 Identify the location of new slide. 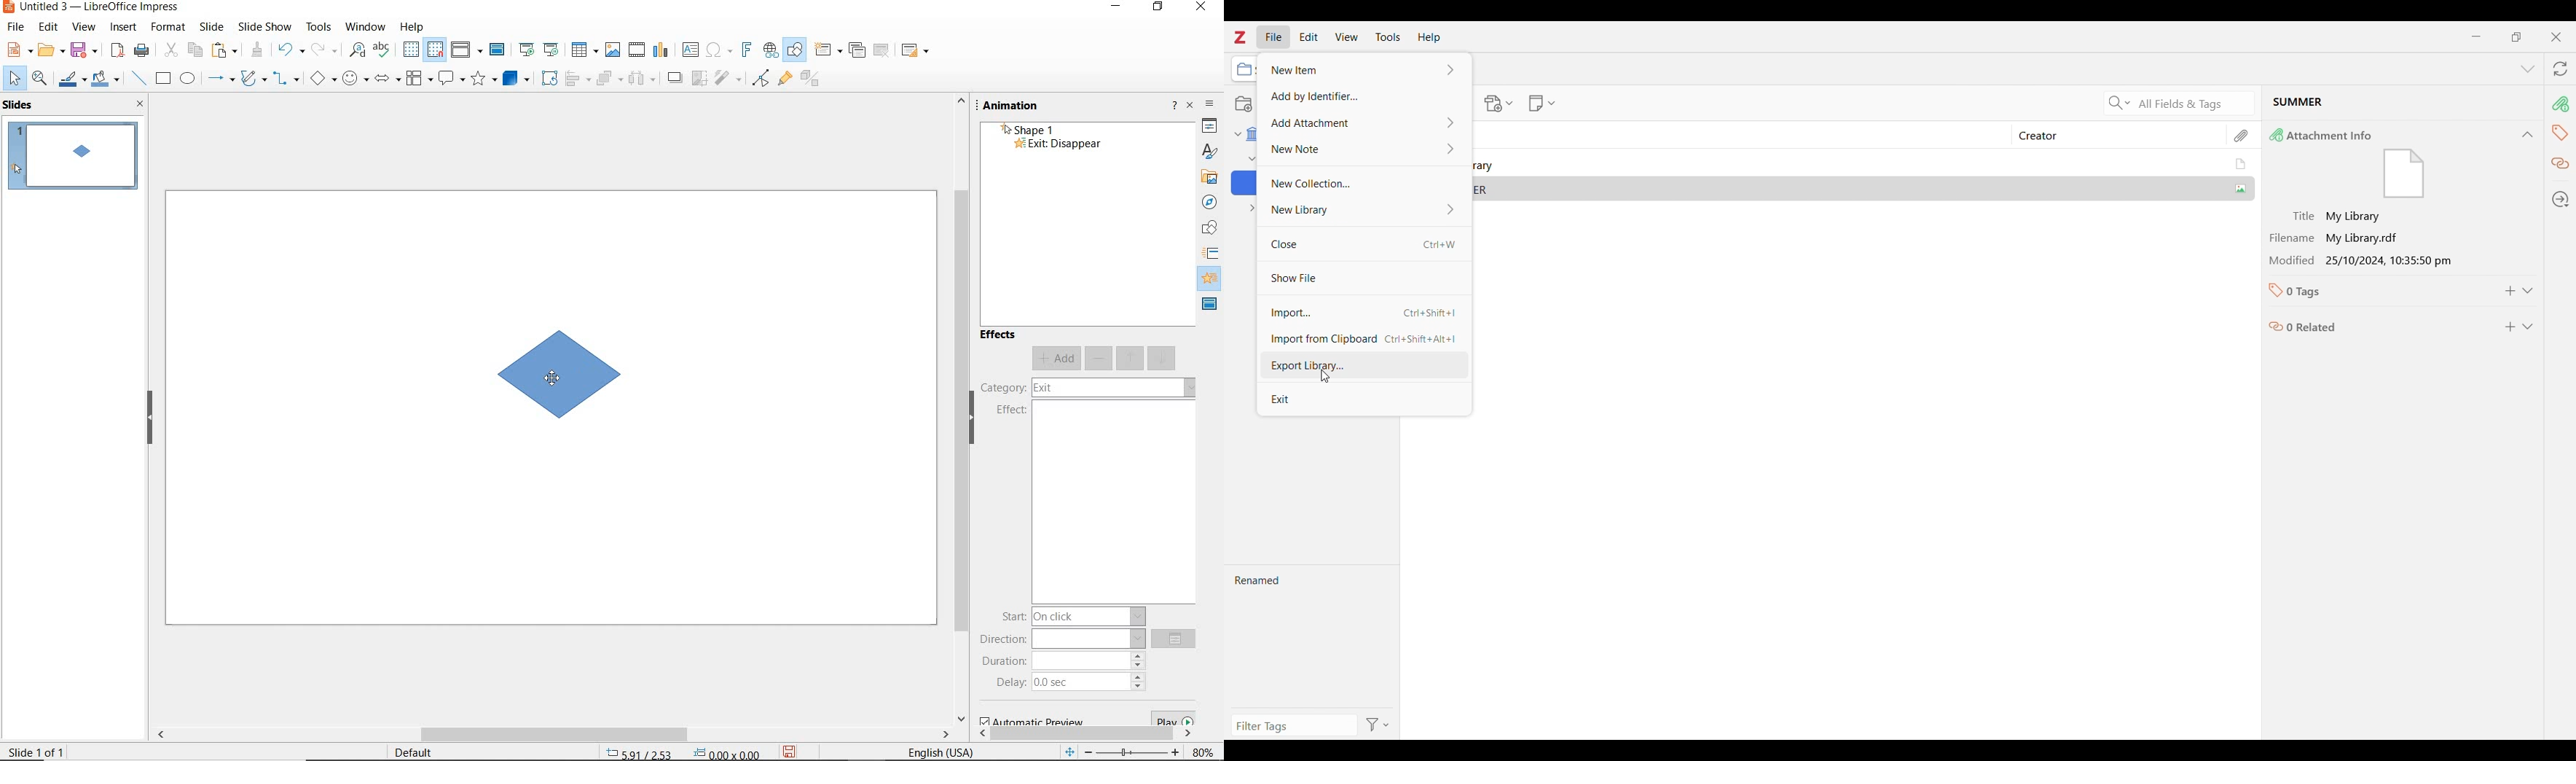
(827, 50).